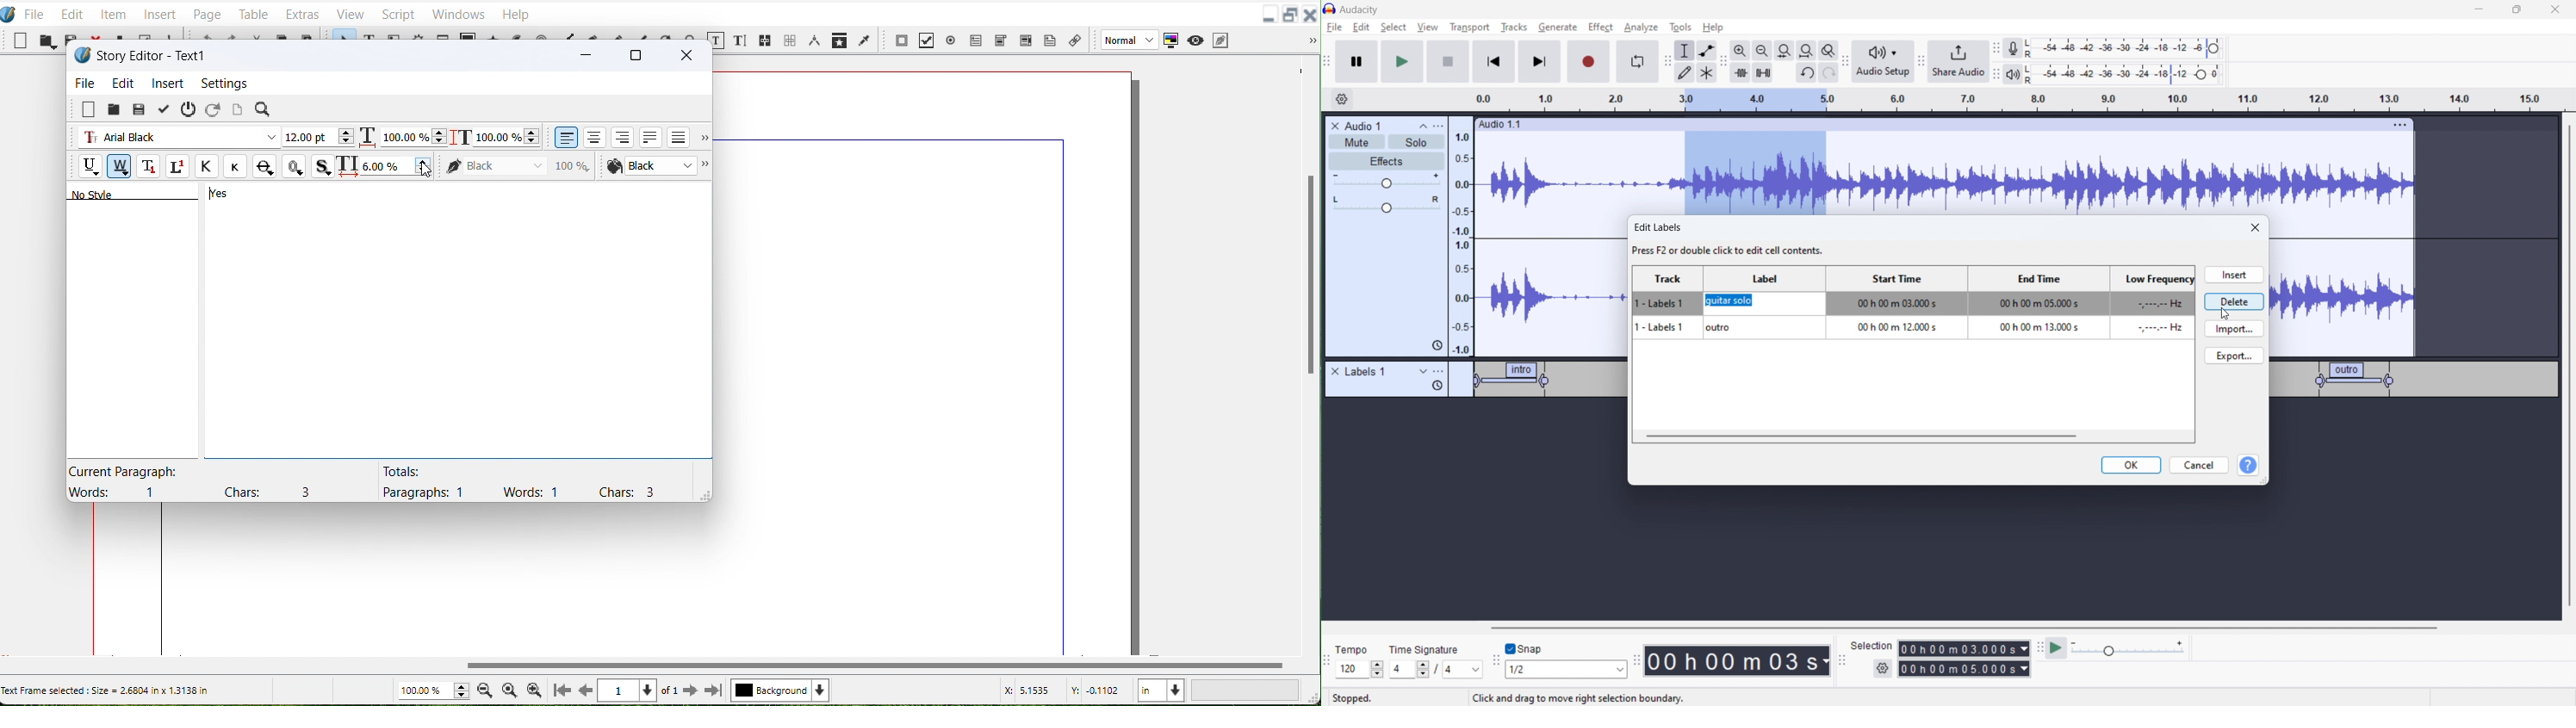 This screenshot has height=728, width=2576. What do you see at coordinates (213, 108) in the screenshot?
I see `Reload text from frame` at bounding box center [213, 108].